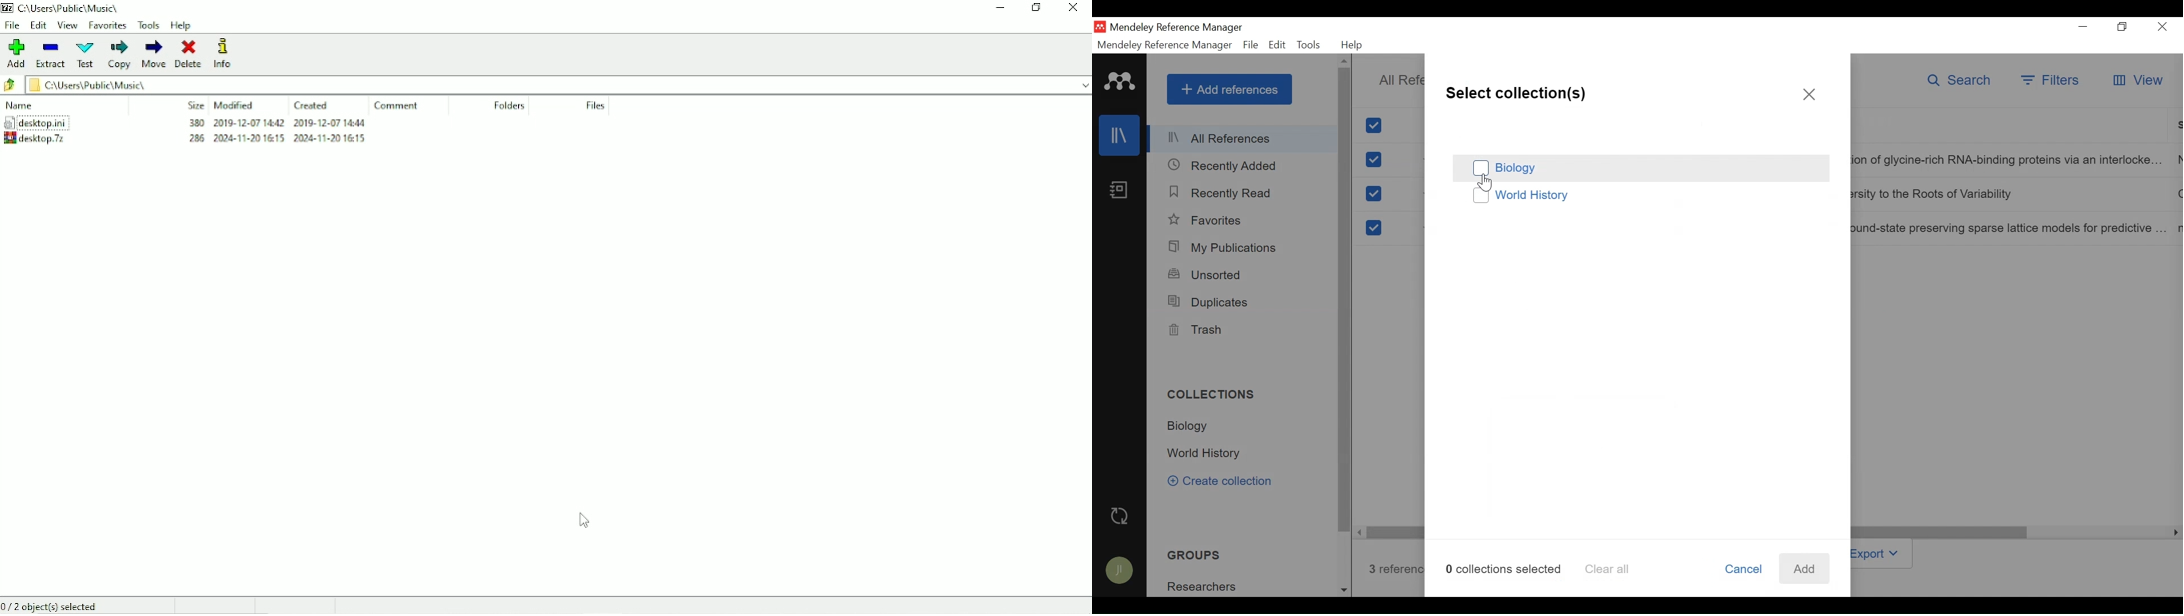 This screenshot has width=2184, height=616. Describe the element at coordinates (1354, 45) in the screenshot. I see `Help` at that location.